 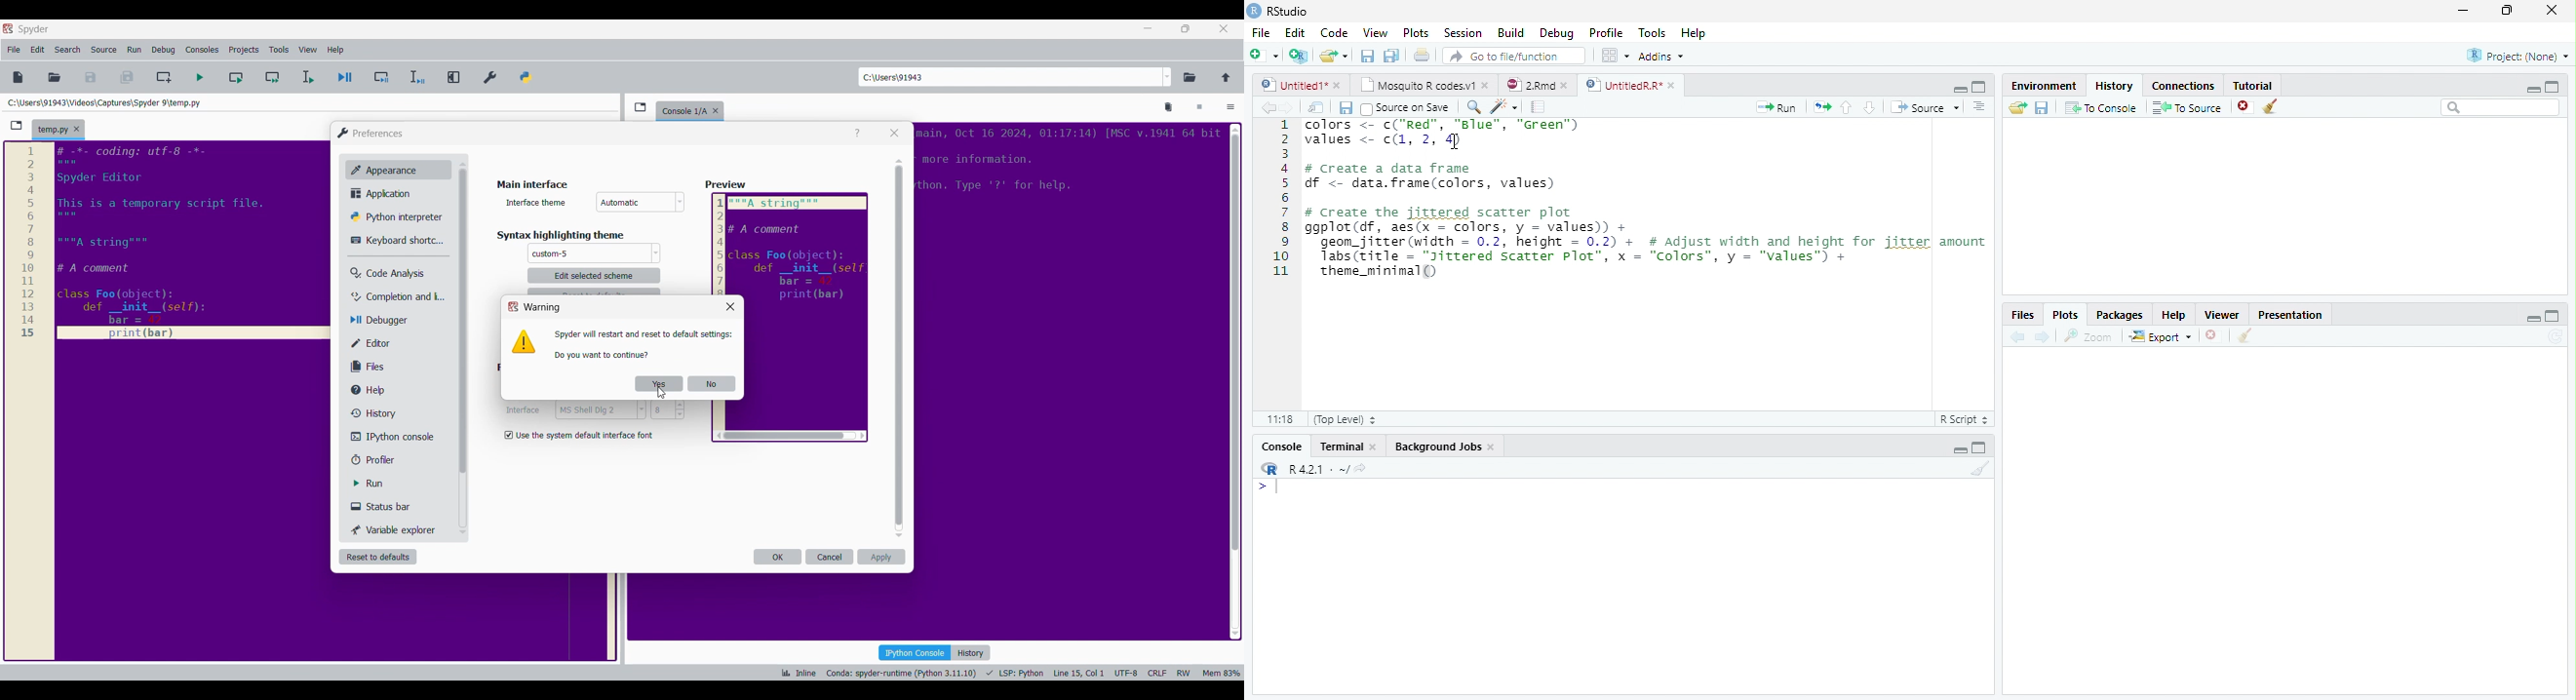 What do you see at coordinates (535, 203) in the screenshot?
I see `Indicates interface theme options` at bounding box center [535, 203].